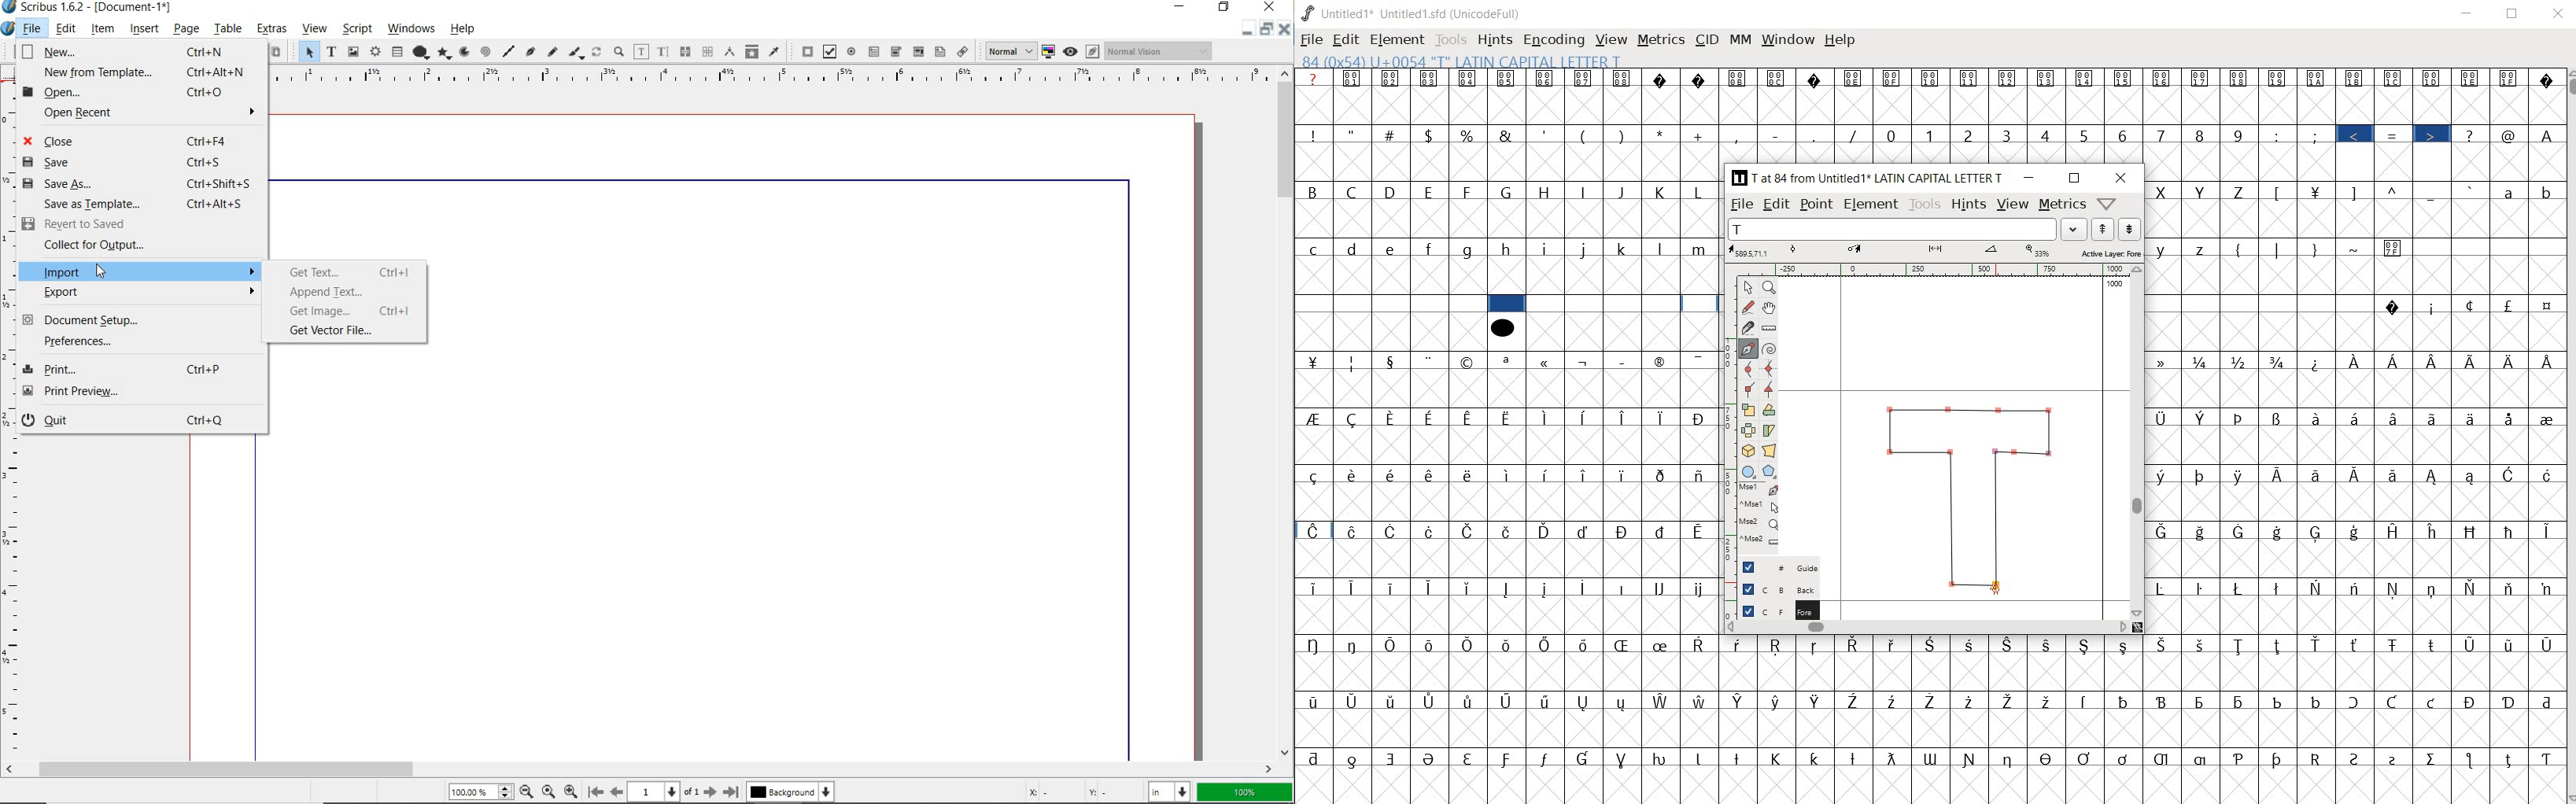 This screenshot has width=2576, height=812. I want to click on Symbol, so click(2391, 703).